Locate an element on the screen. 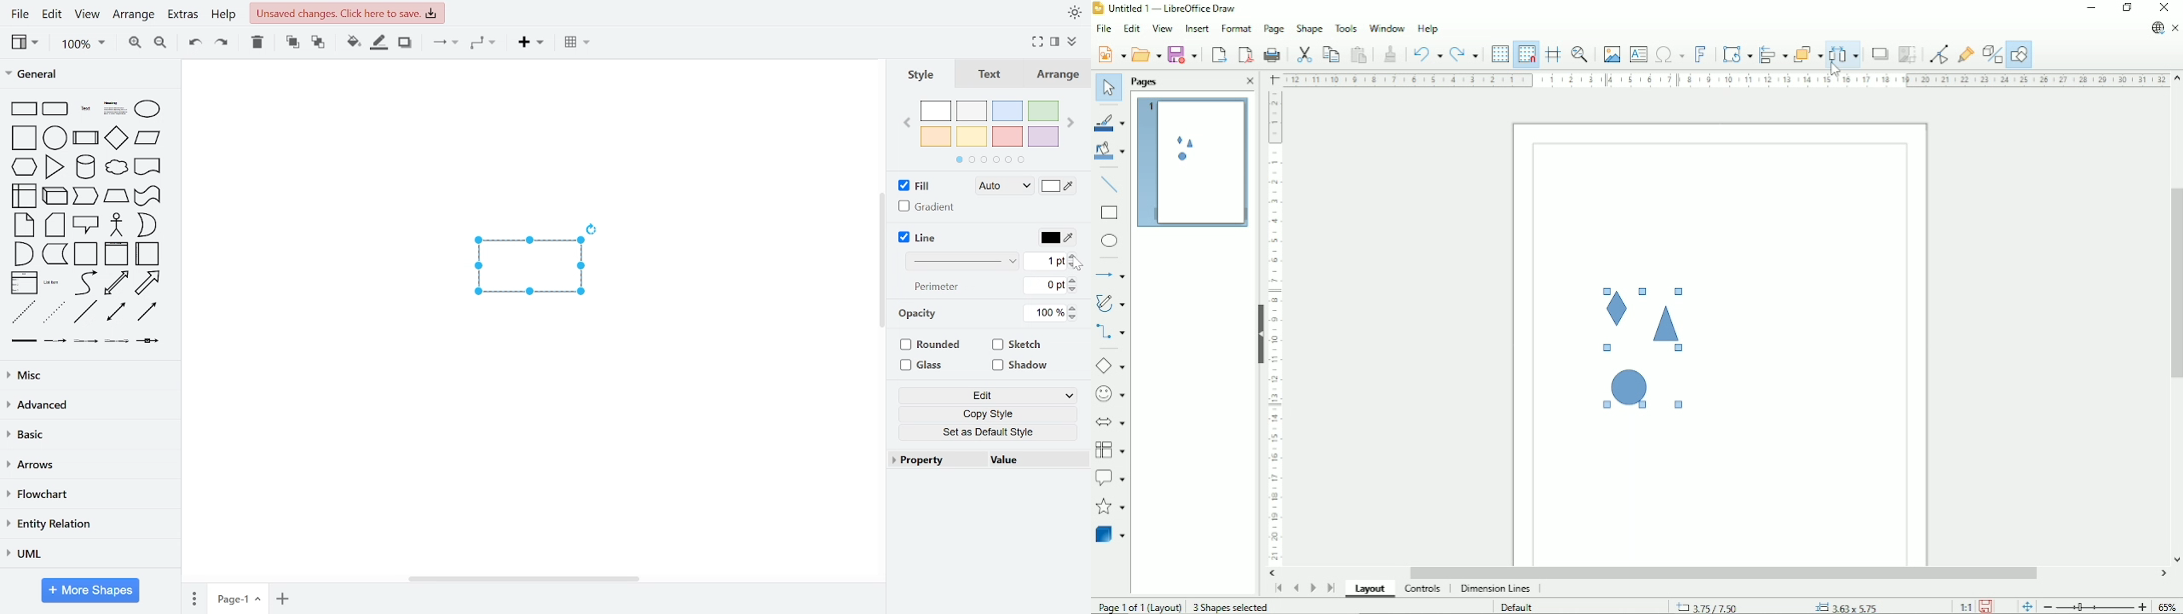  general shapes is located at coordinates (85, 311).